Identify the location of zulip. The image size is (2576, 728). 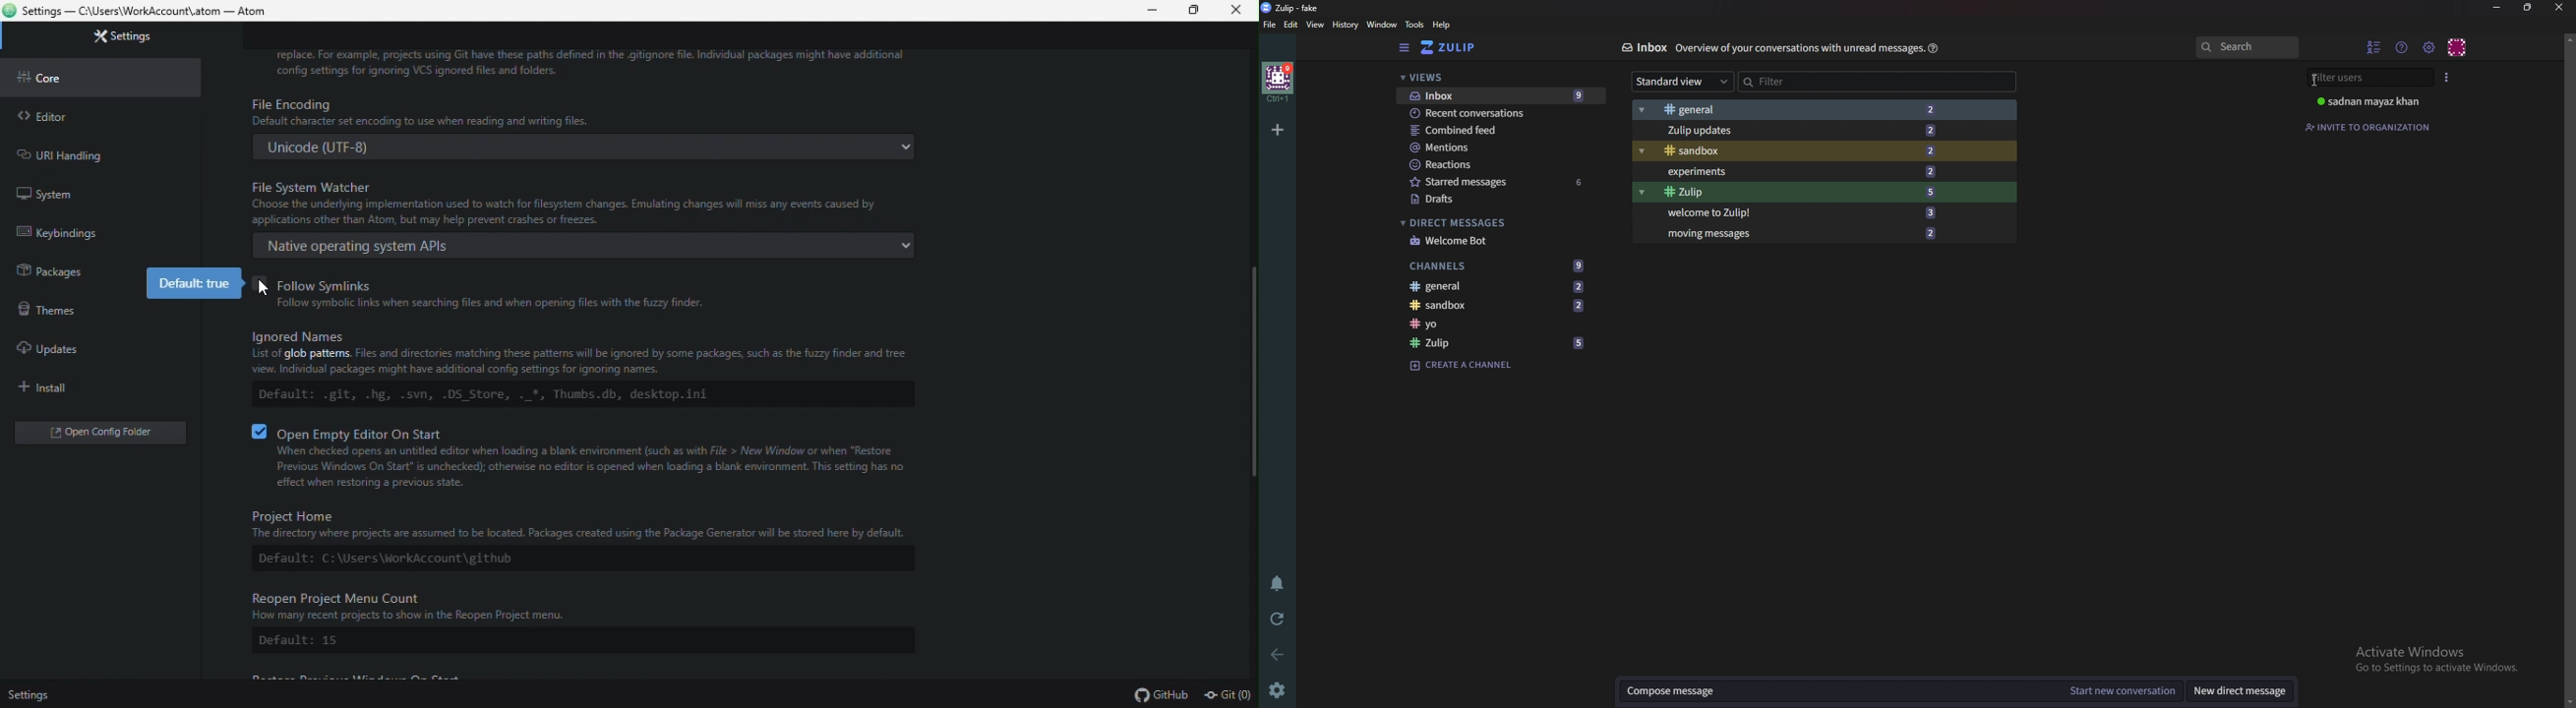
(1291, 8).